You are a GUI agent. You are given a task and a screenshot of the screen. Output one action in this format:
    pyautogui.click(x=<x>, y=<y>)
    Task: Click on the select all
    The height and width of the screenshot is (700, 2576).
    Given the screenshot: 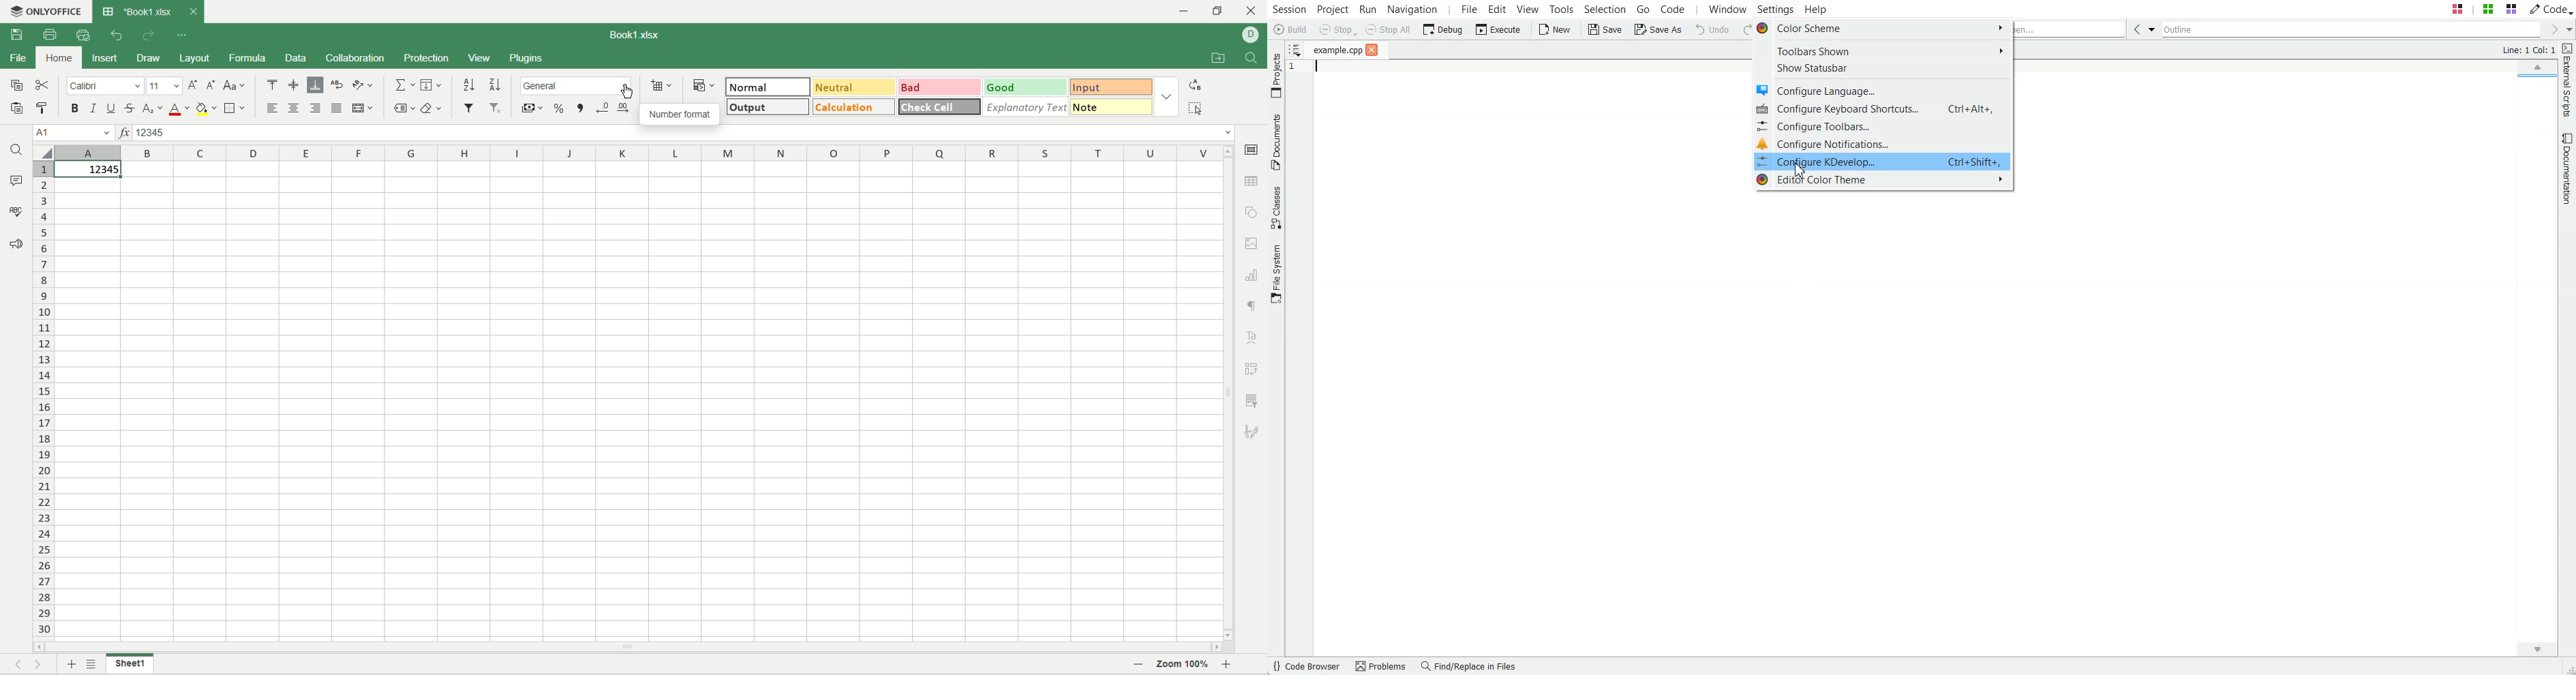 What is the action you would take?
    pyautogui.click(x=1196, y=110)
    